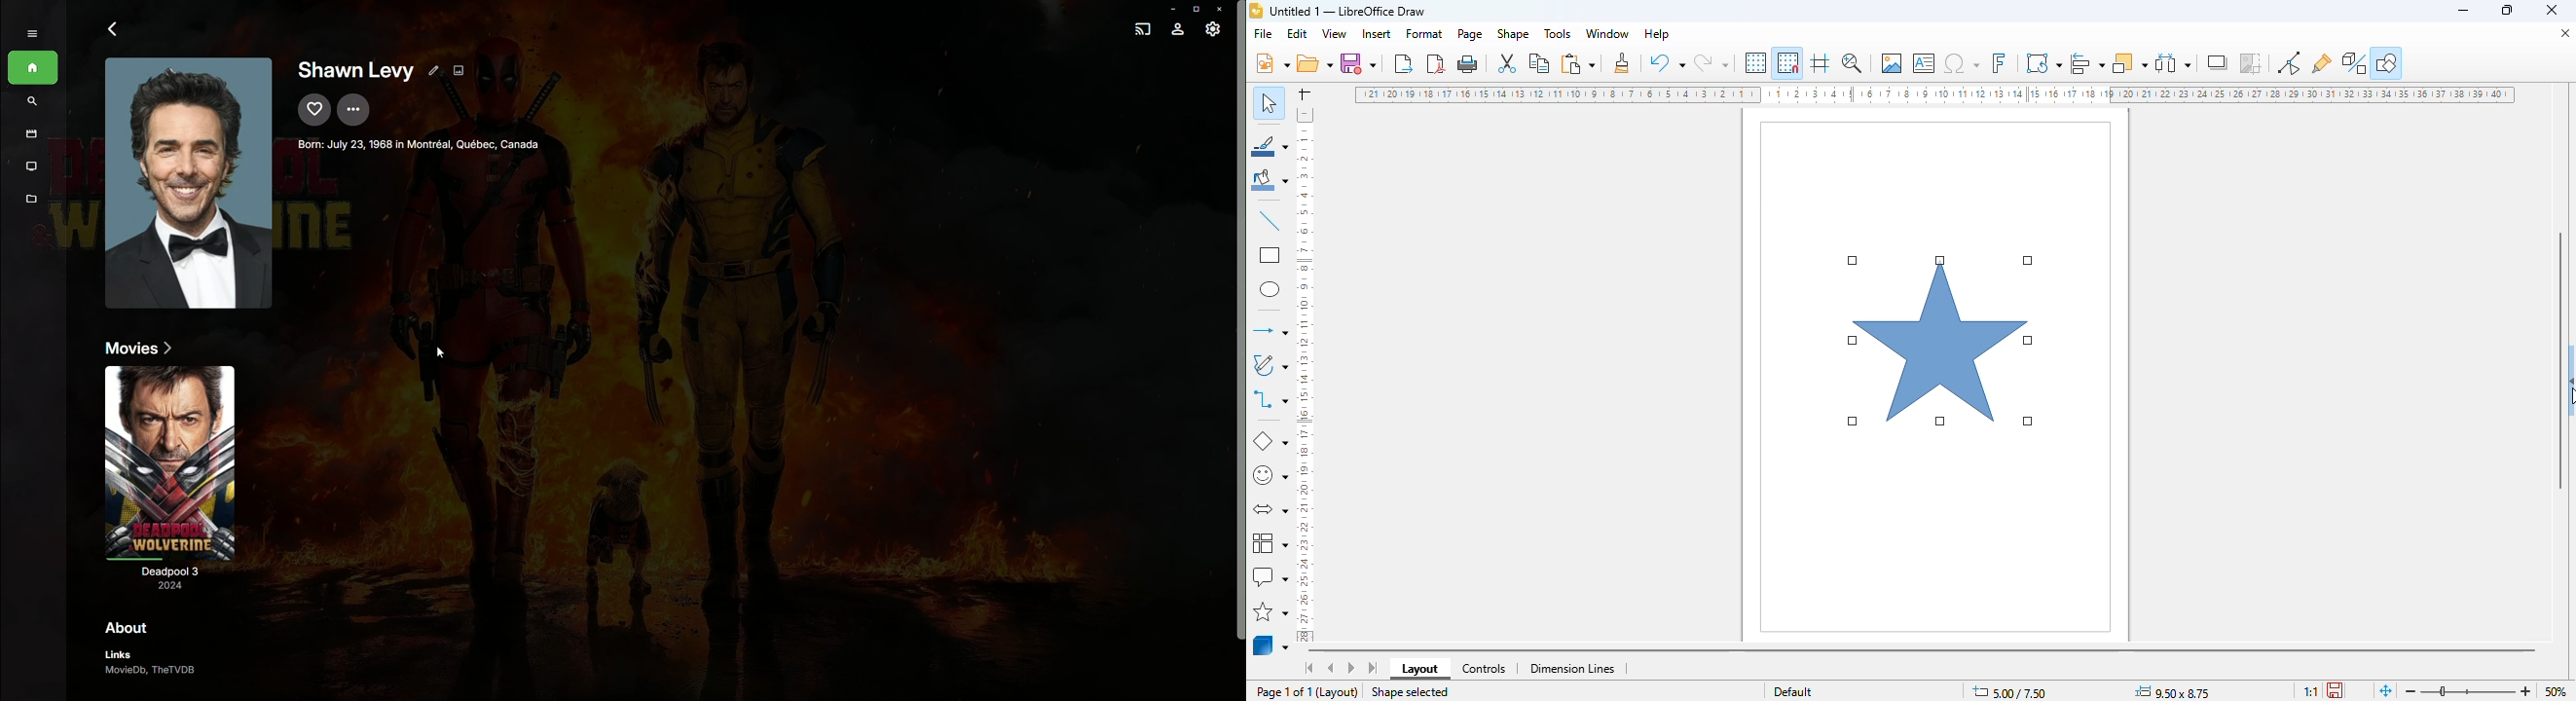  What do you see at coordinates (1571, 668) in the screenshot?
I see `dimension lines` at bounding box center [1571, 668].